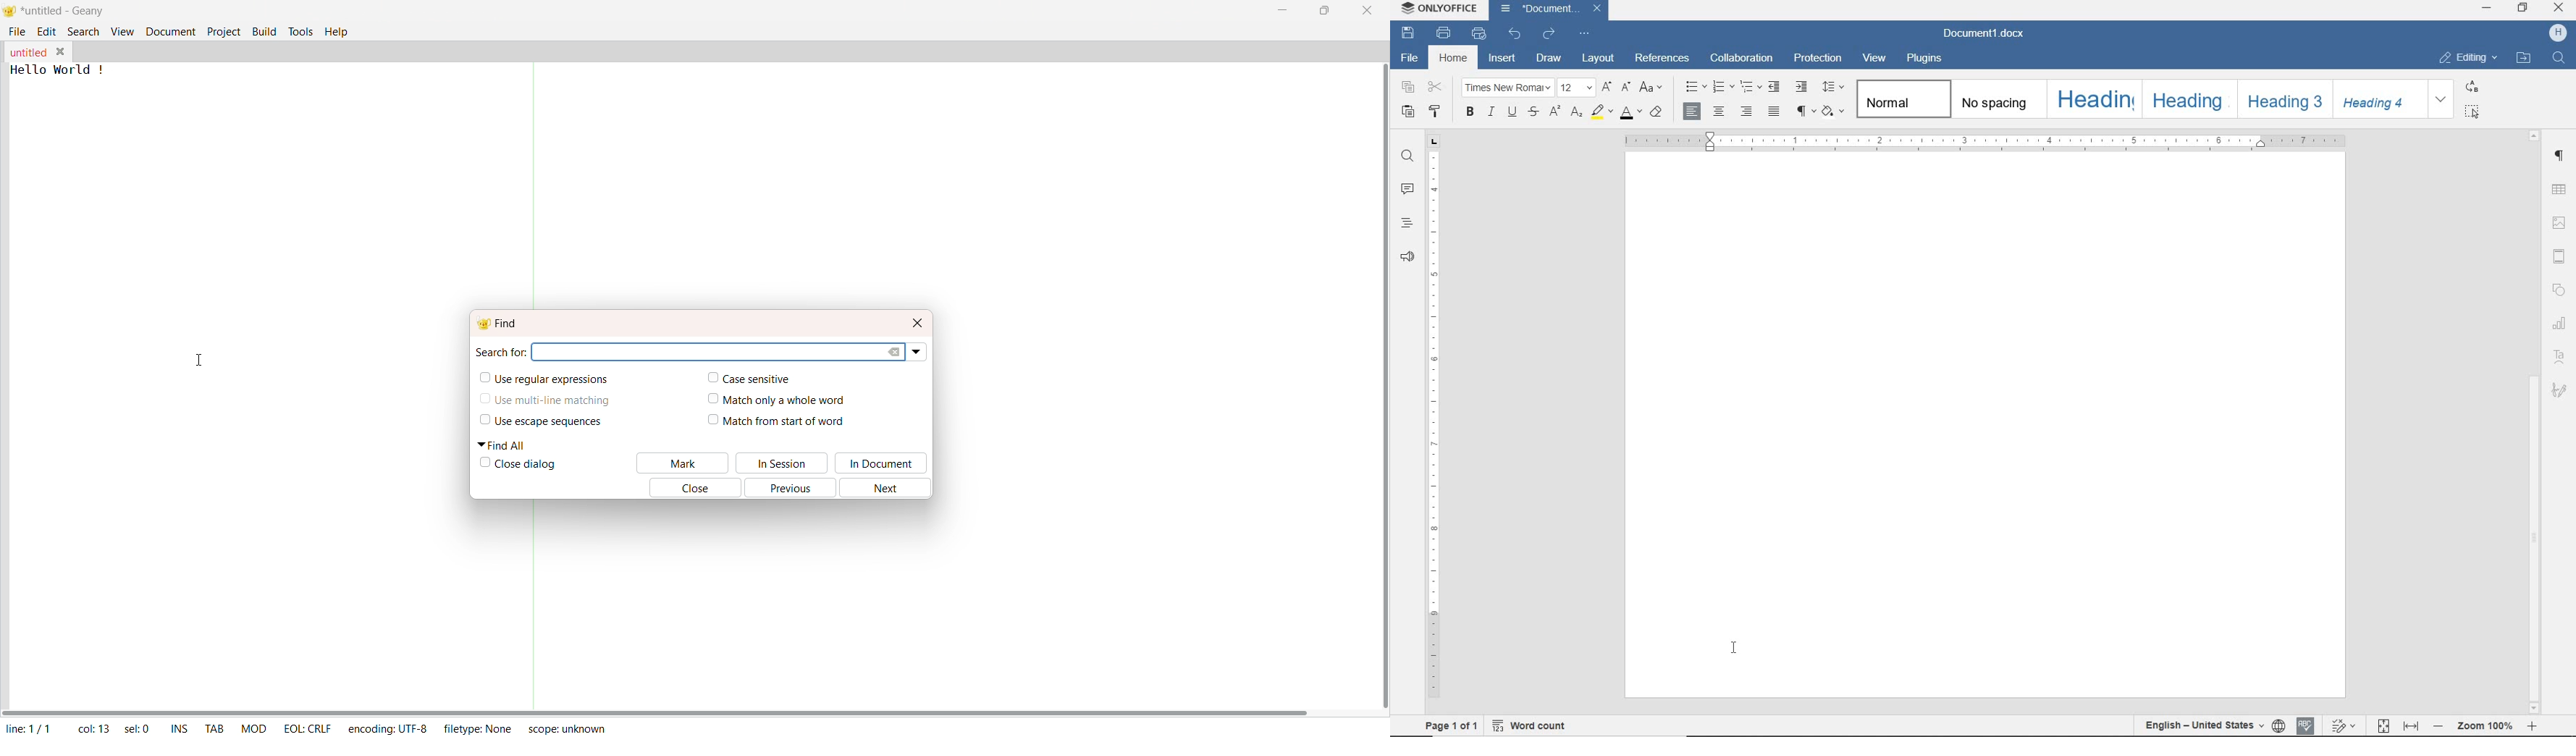 The height and width of the screenshot is (756, 2576). I want to click on COPY STYLE, so click(1434, 112).